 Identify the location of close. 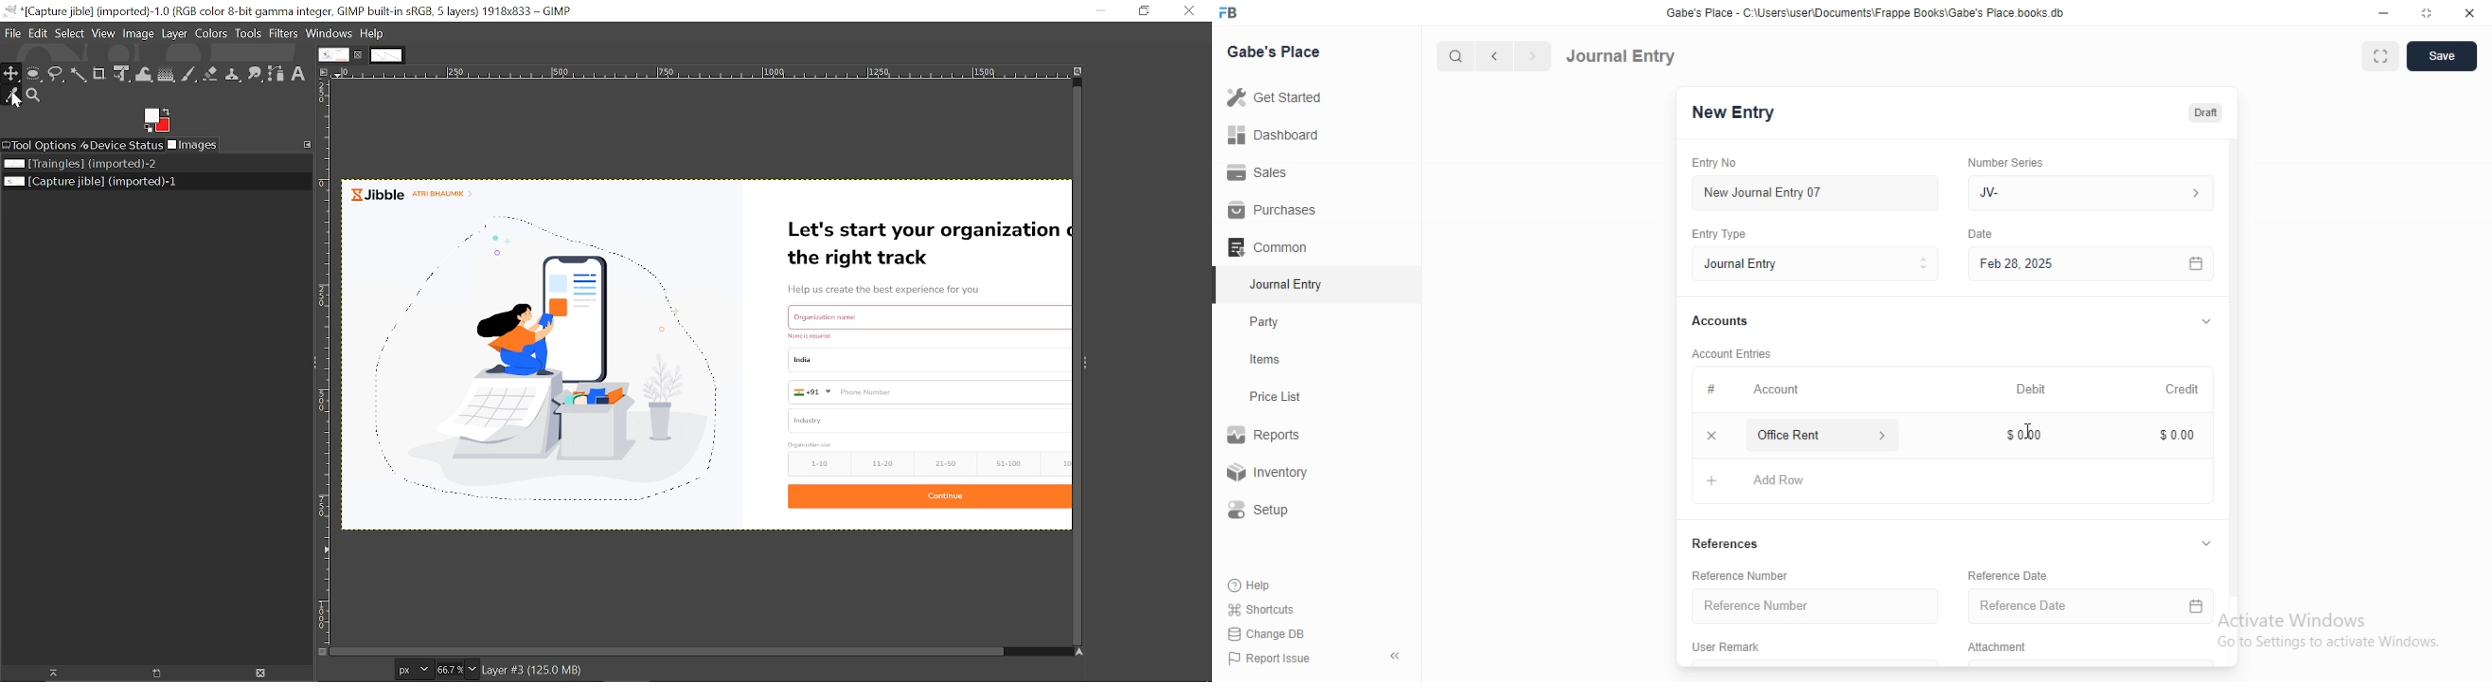
(2470, 12).